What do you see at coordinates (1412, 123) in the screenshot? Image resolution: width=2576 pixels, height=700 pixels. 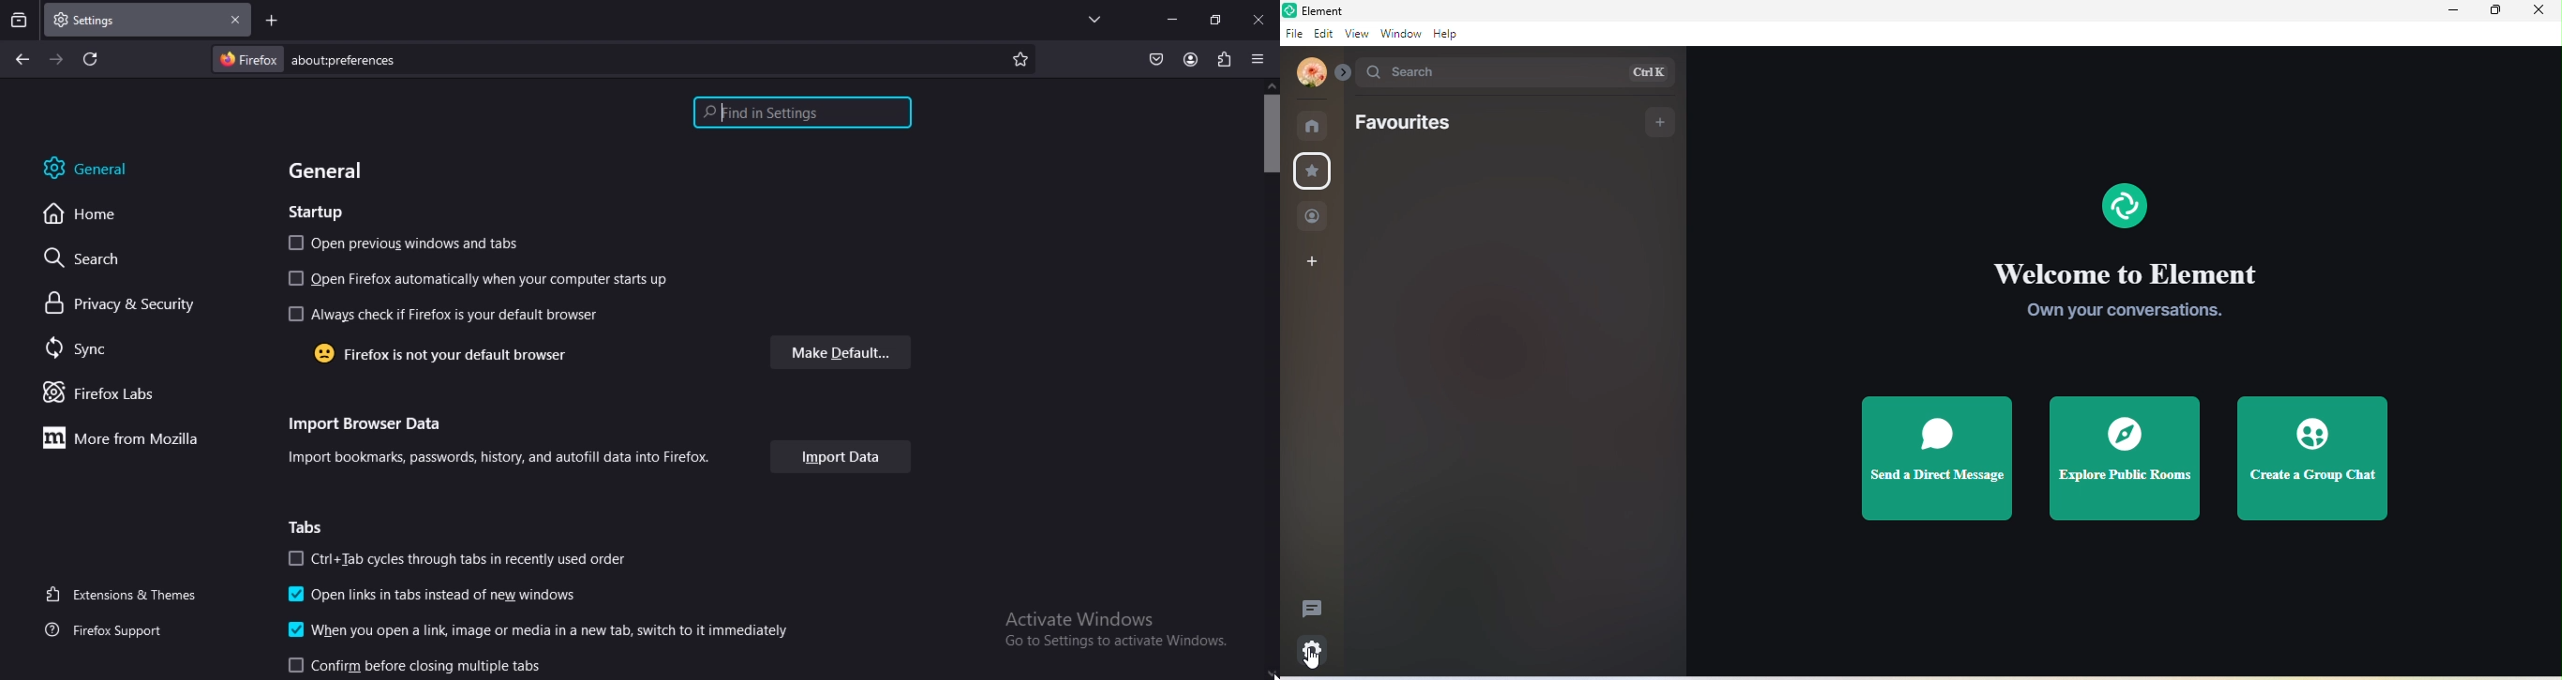 I see `favourites` at bounding box center [1412, 123].